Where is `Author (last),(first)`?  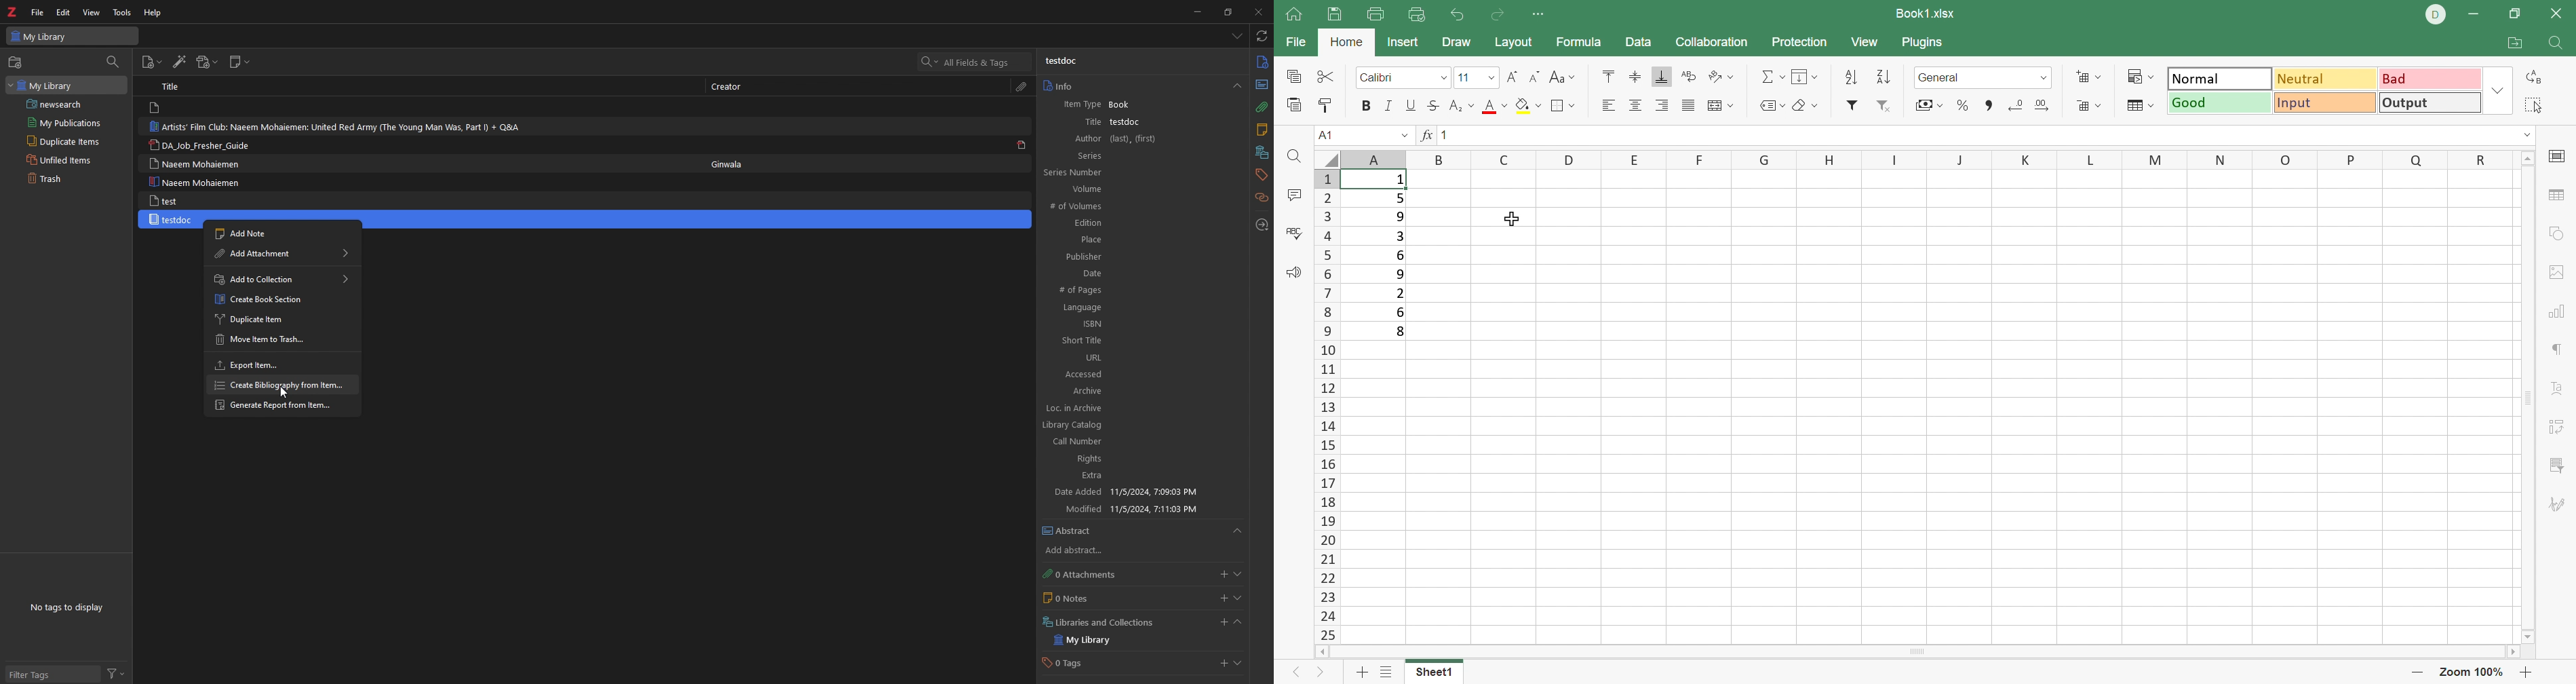
Author (last),(first) is located at coordinates (1140, 139).